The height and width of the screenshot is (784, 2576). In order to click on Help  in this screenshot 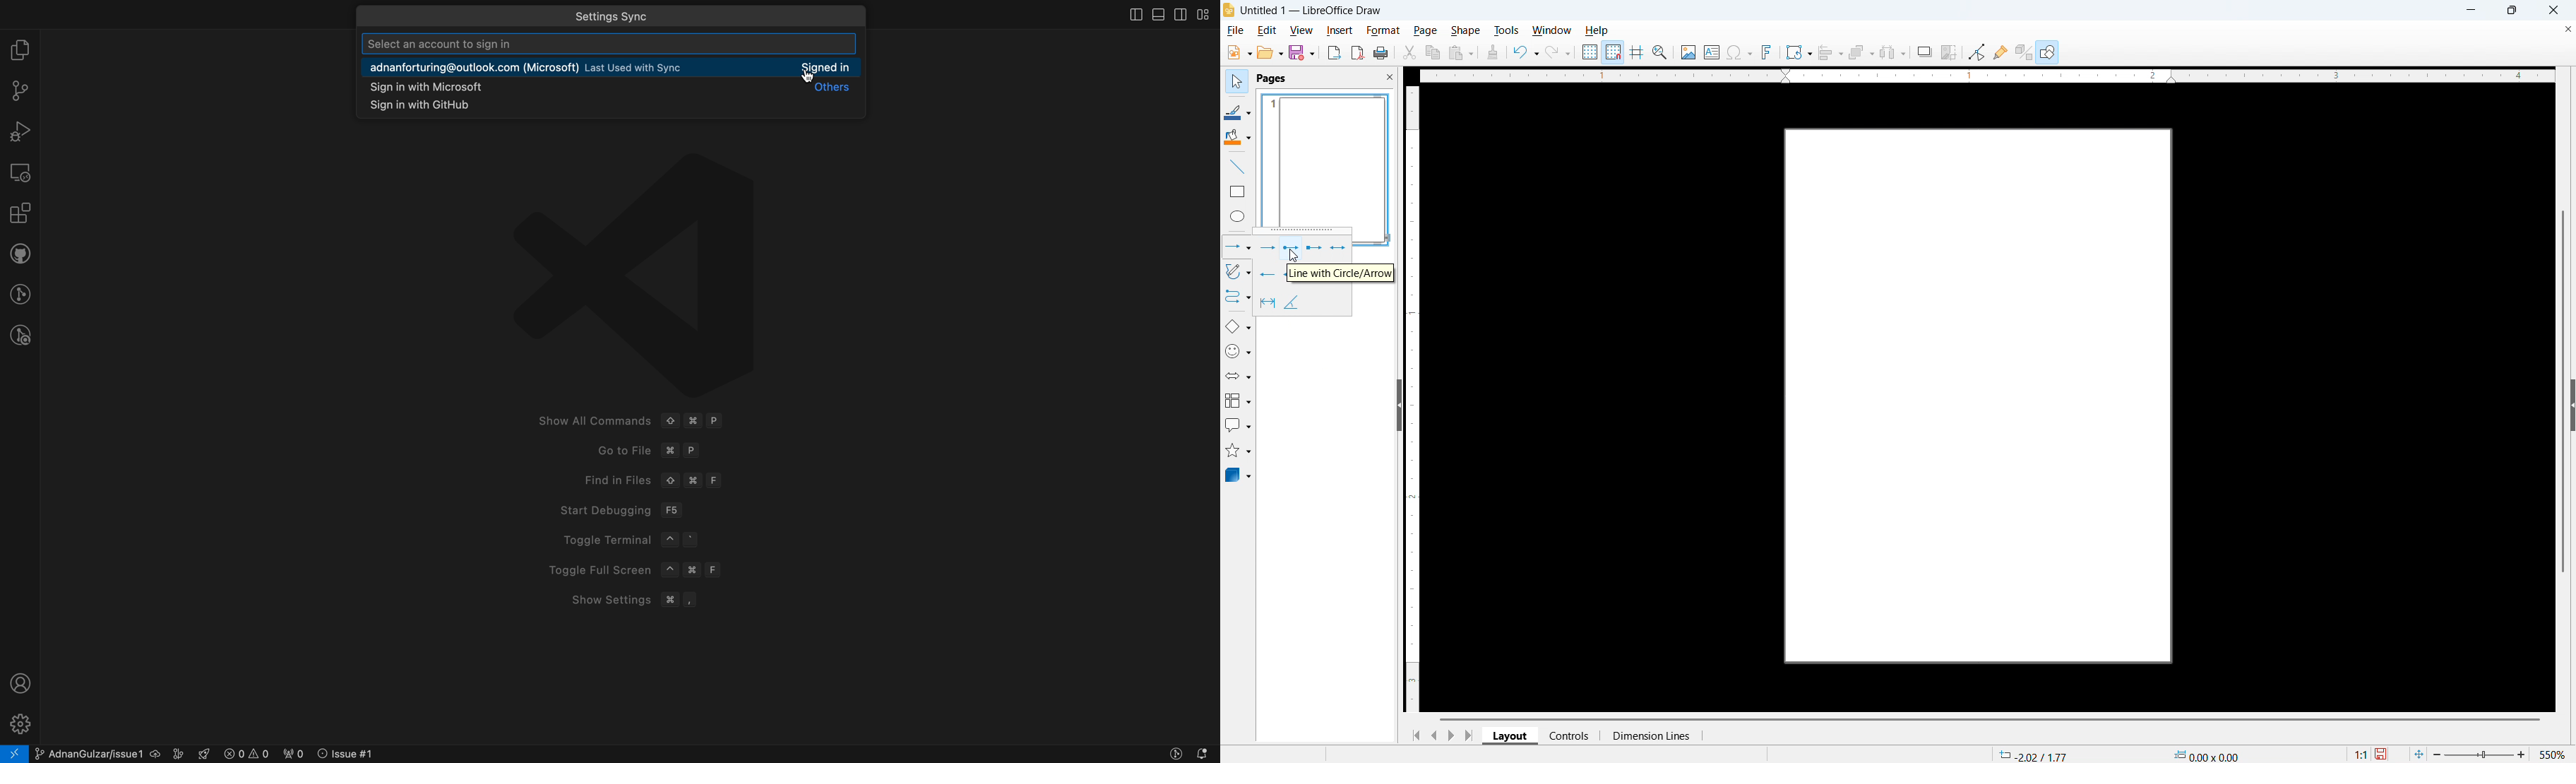, I will do `click(1596, 30)`.